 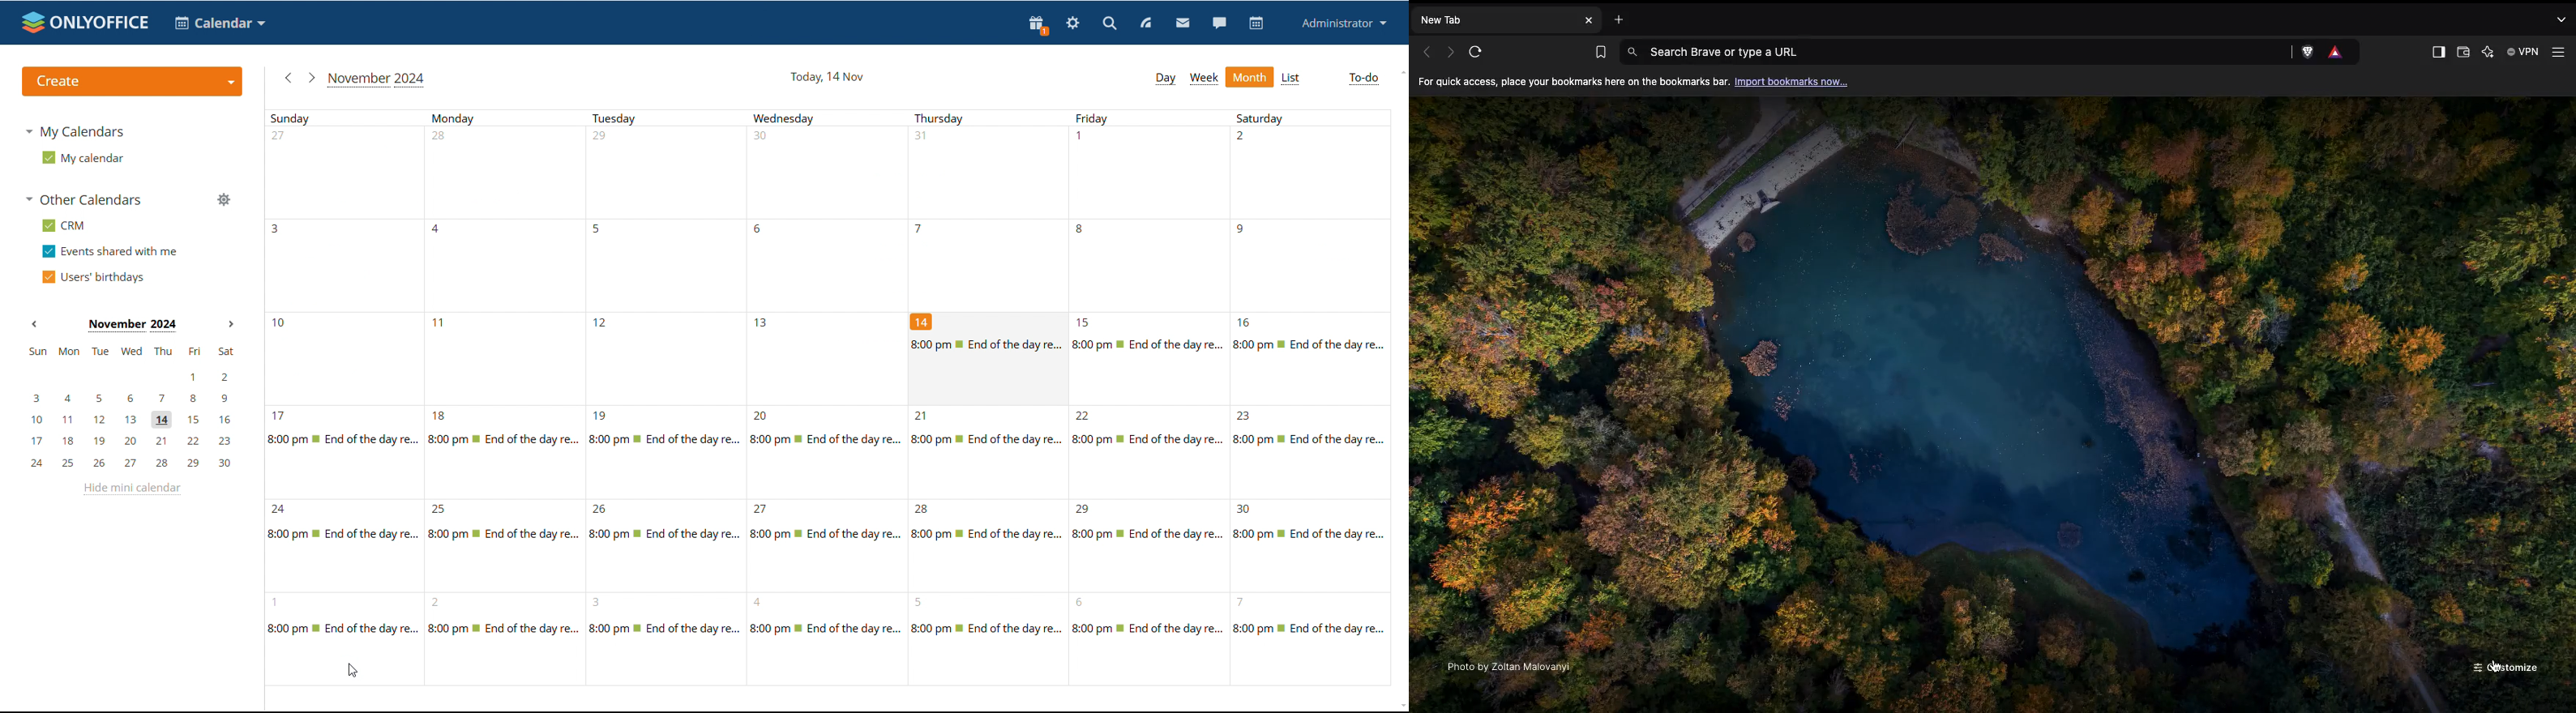 What do you see at coordinates (988, 346) in the screenshot?
I see `thursdays` at bounding box center [988, 346].